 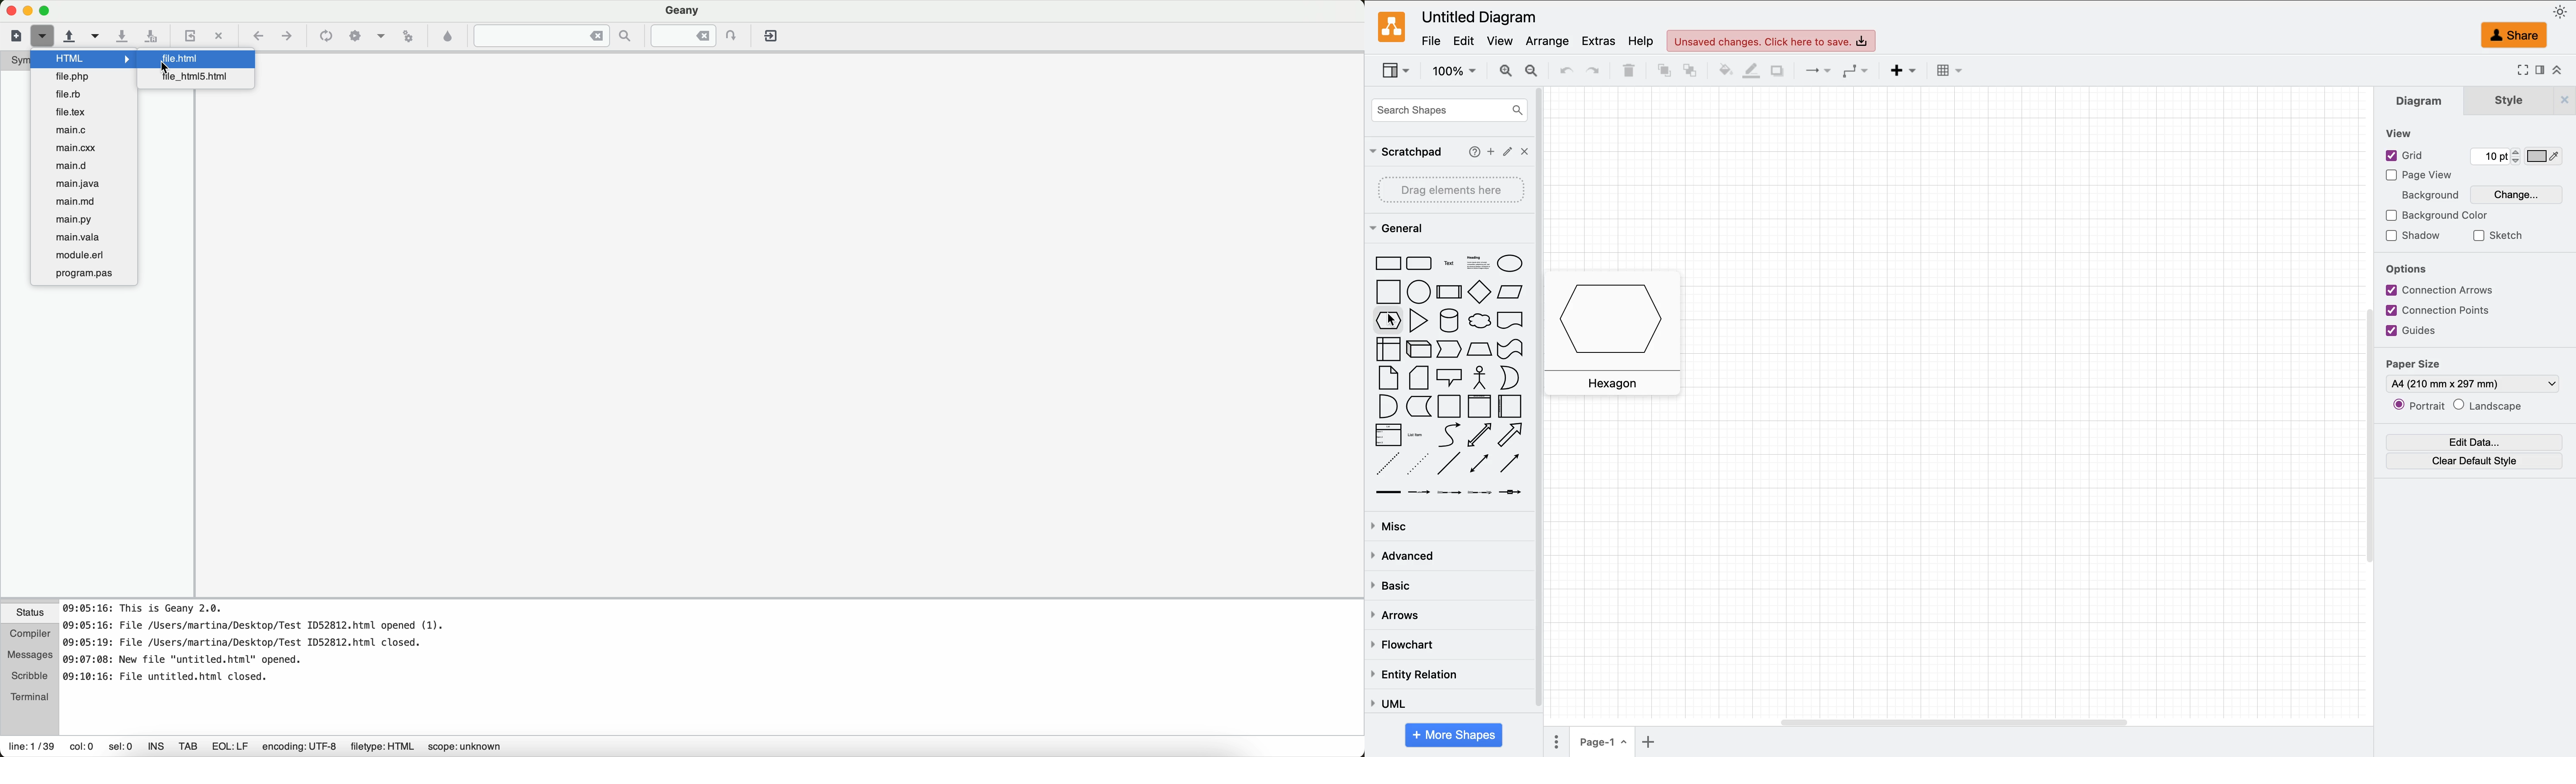 What do you see at coordinates (1391, 27) in the screenshot?
I see `application logo` at bounding box center [1391, 27].